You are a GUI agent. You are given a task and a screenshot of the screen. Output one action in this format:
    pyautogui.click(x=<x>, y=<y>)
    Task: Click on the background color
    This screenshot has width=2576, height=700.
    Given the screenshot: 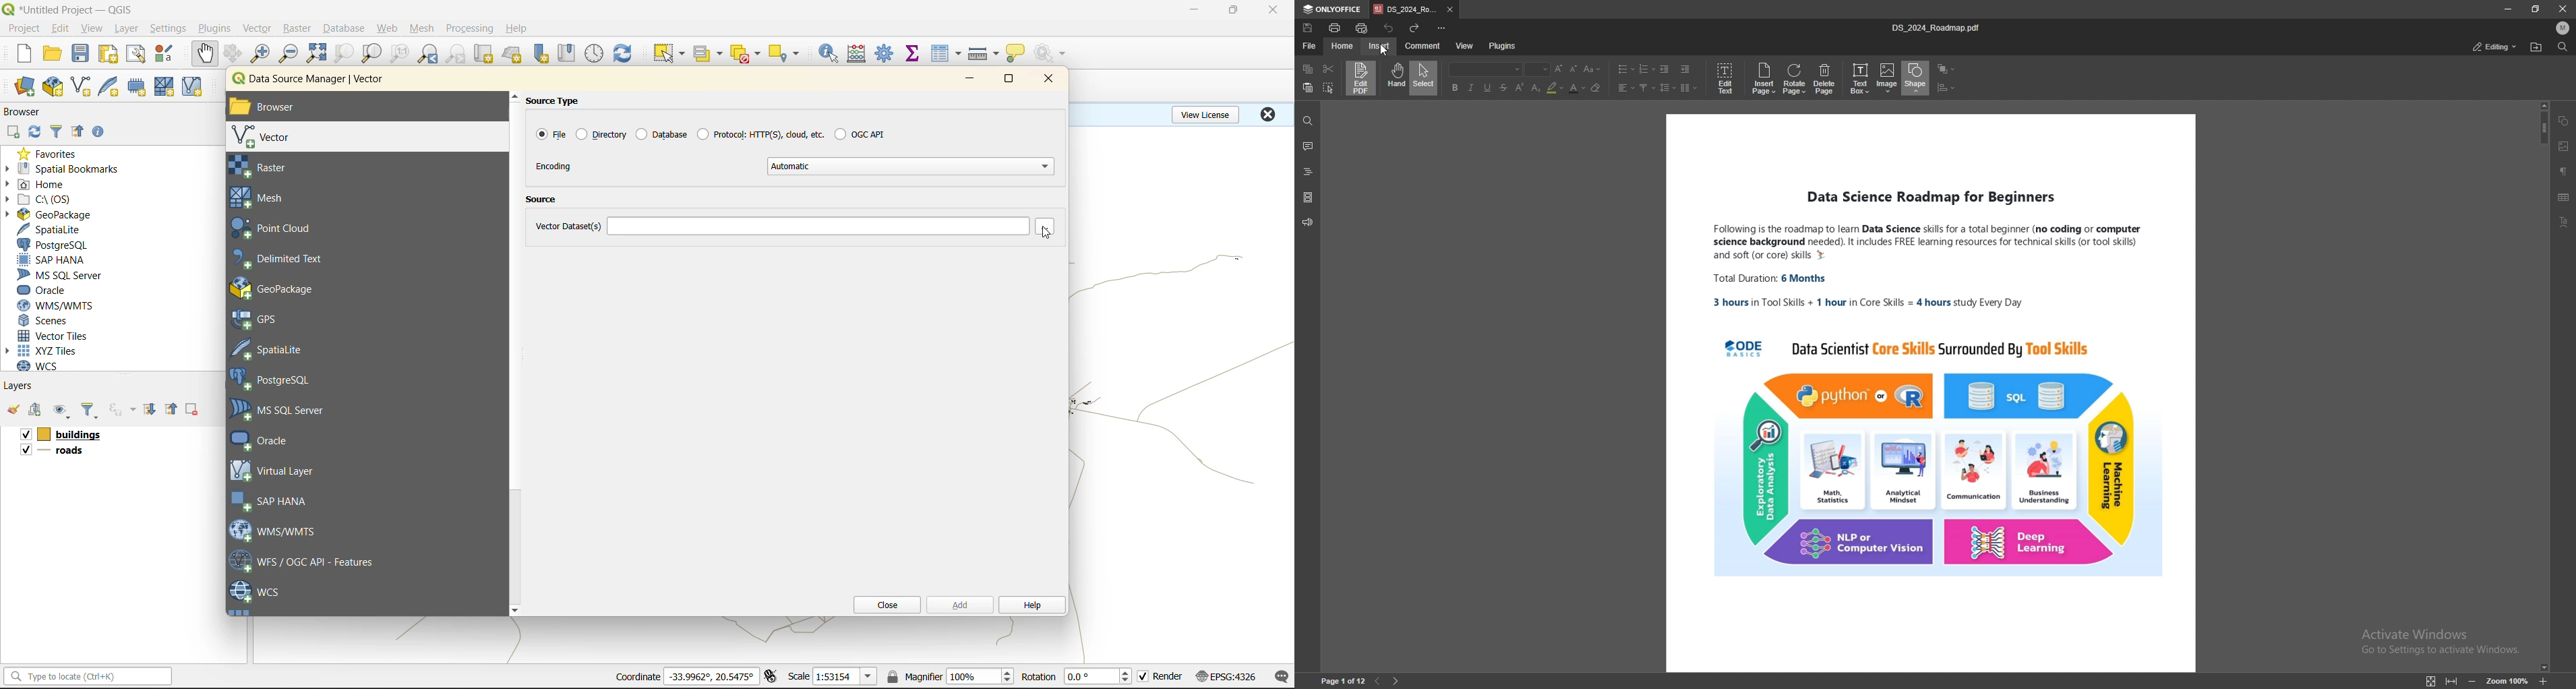 What is the action you would take?
    pyautogui.click(x=1556, y=87)
    